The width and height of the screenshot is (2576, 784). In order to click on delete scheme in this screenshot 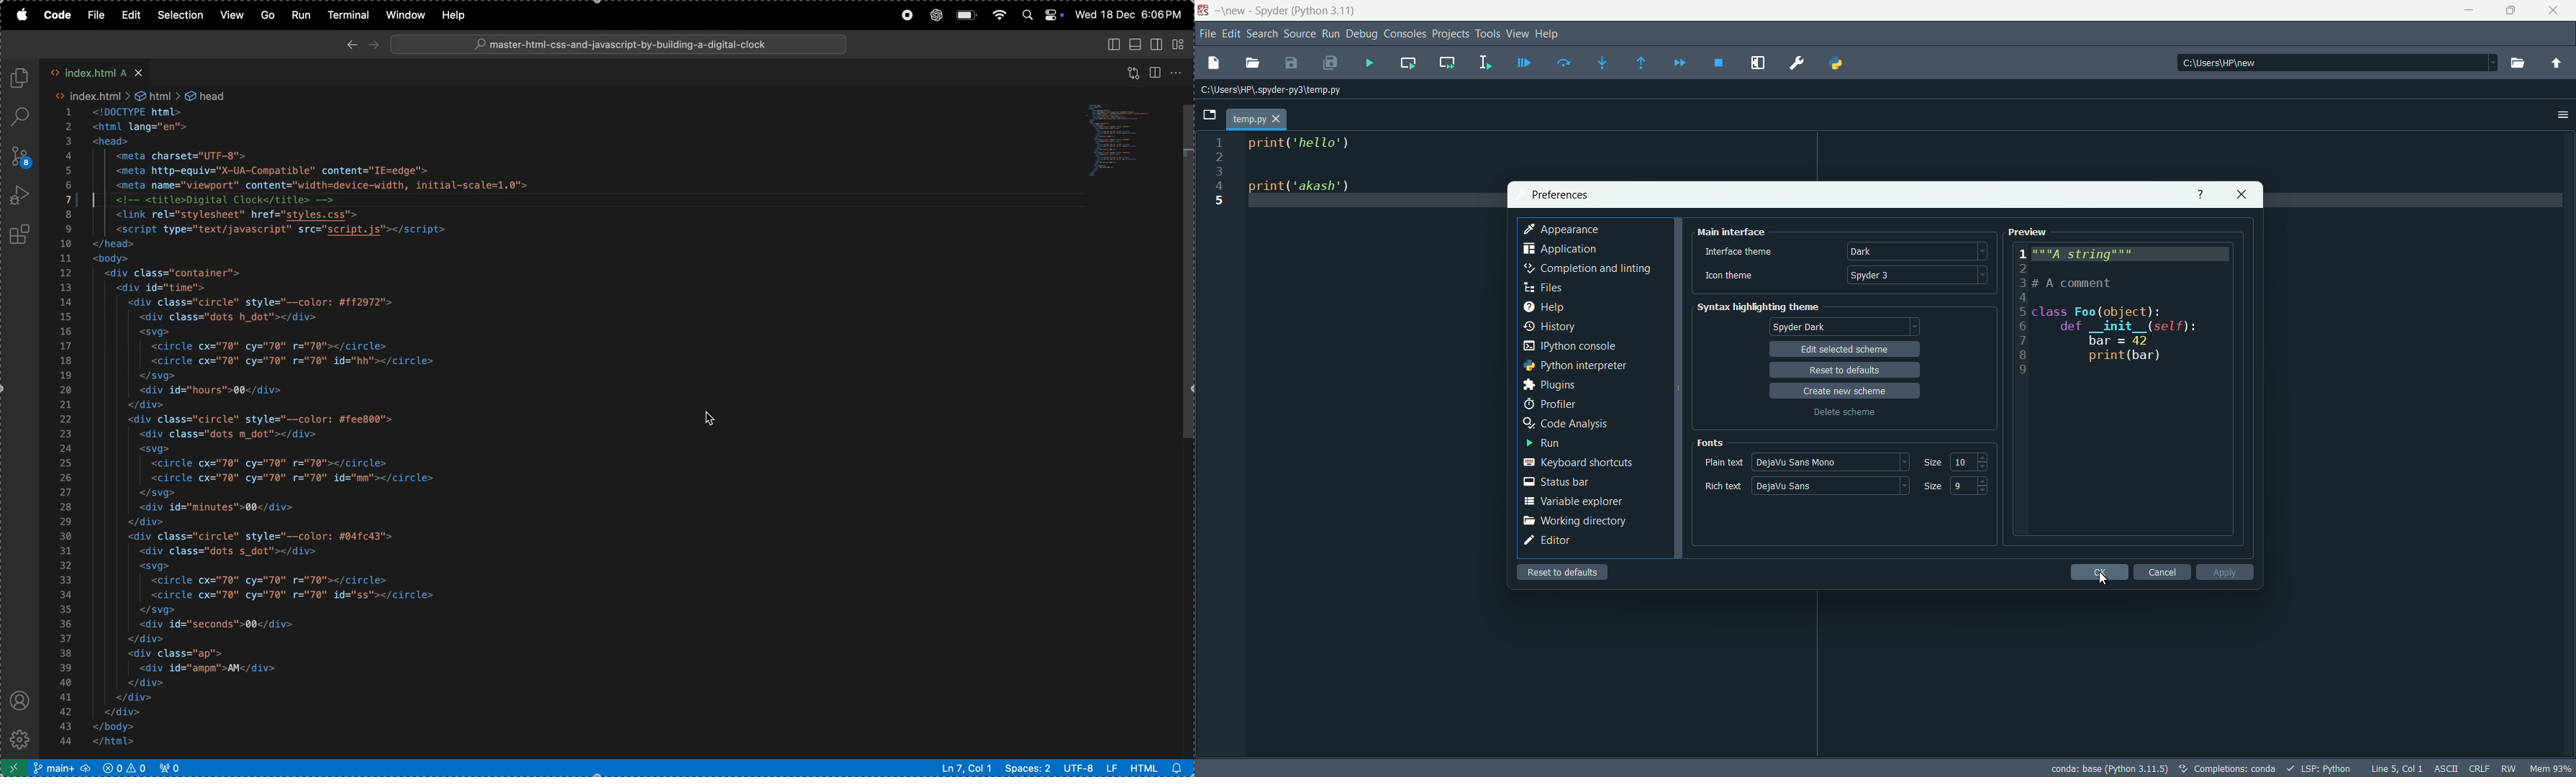, I will do `click(1844, 412)`.